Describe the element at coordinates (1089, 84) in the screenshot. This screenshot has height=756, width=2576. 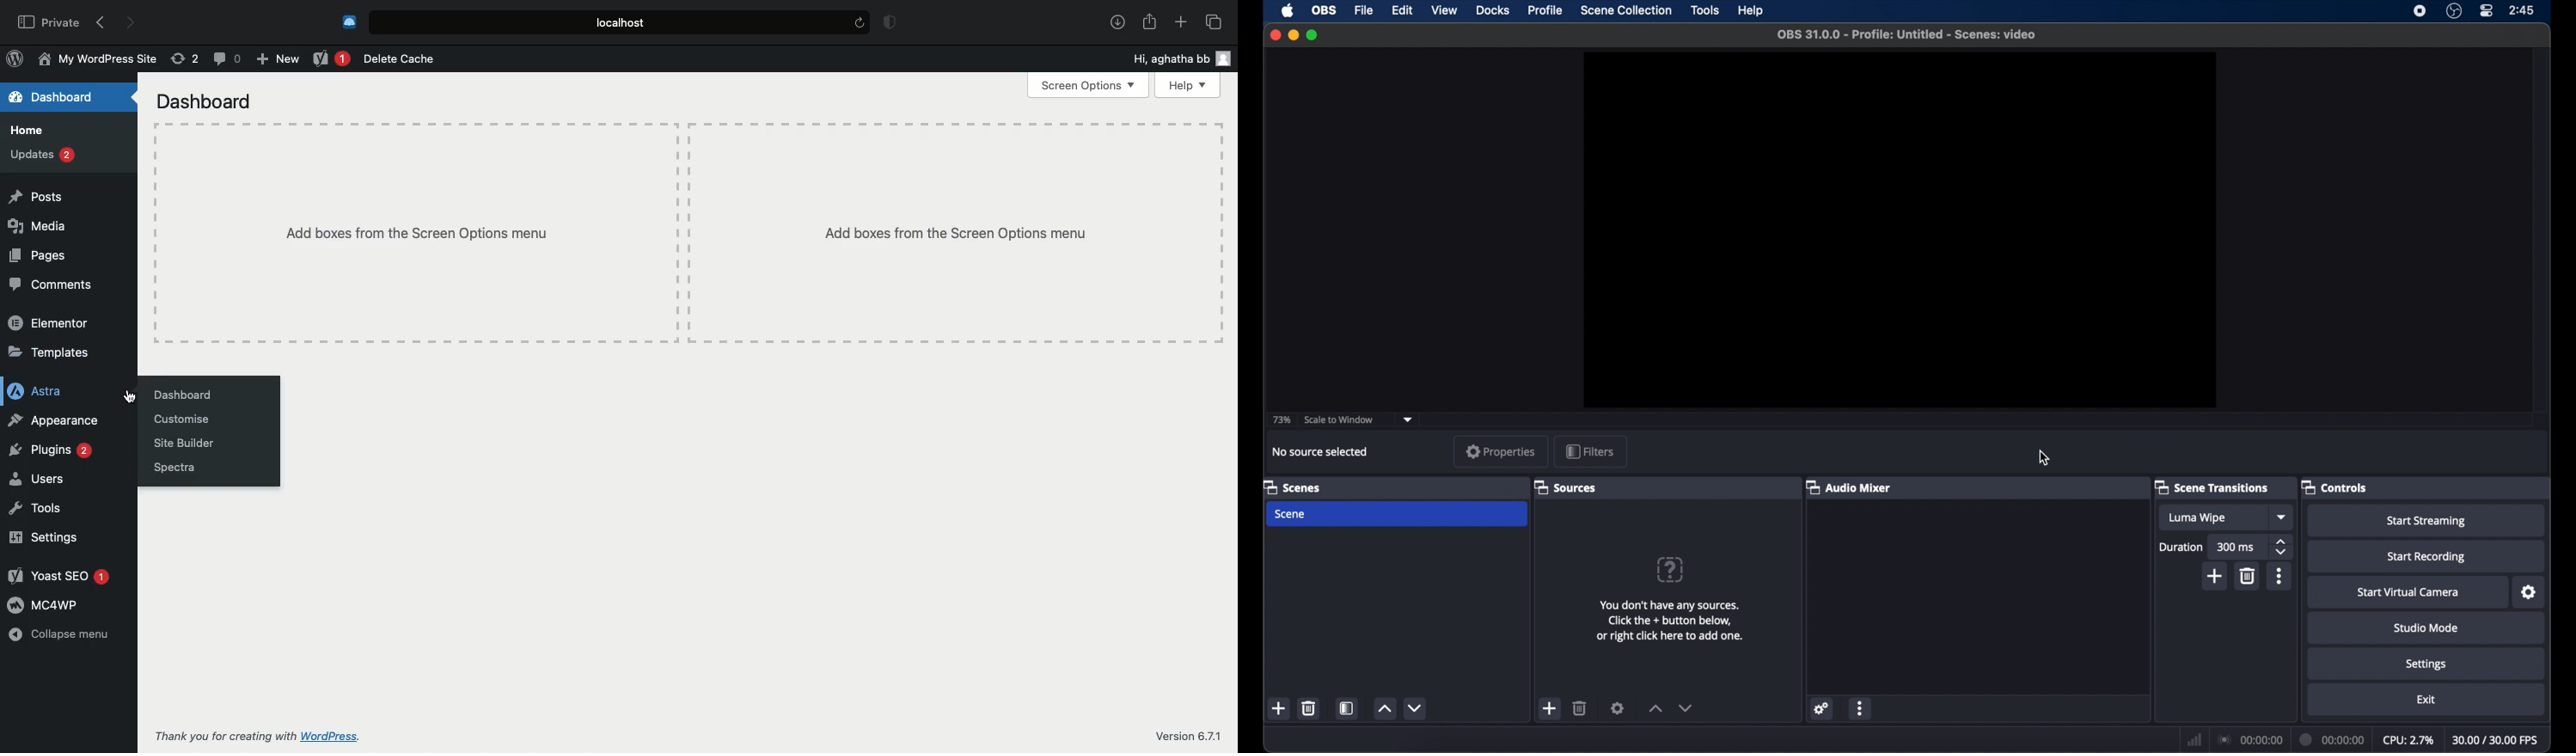
I see `Screen options` at that location.